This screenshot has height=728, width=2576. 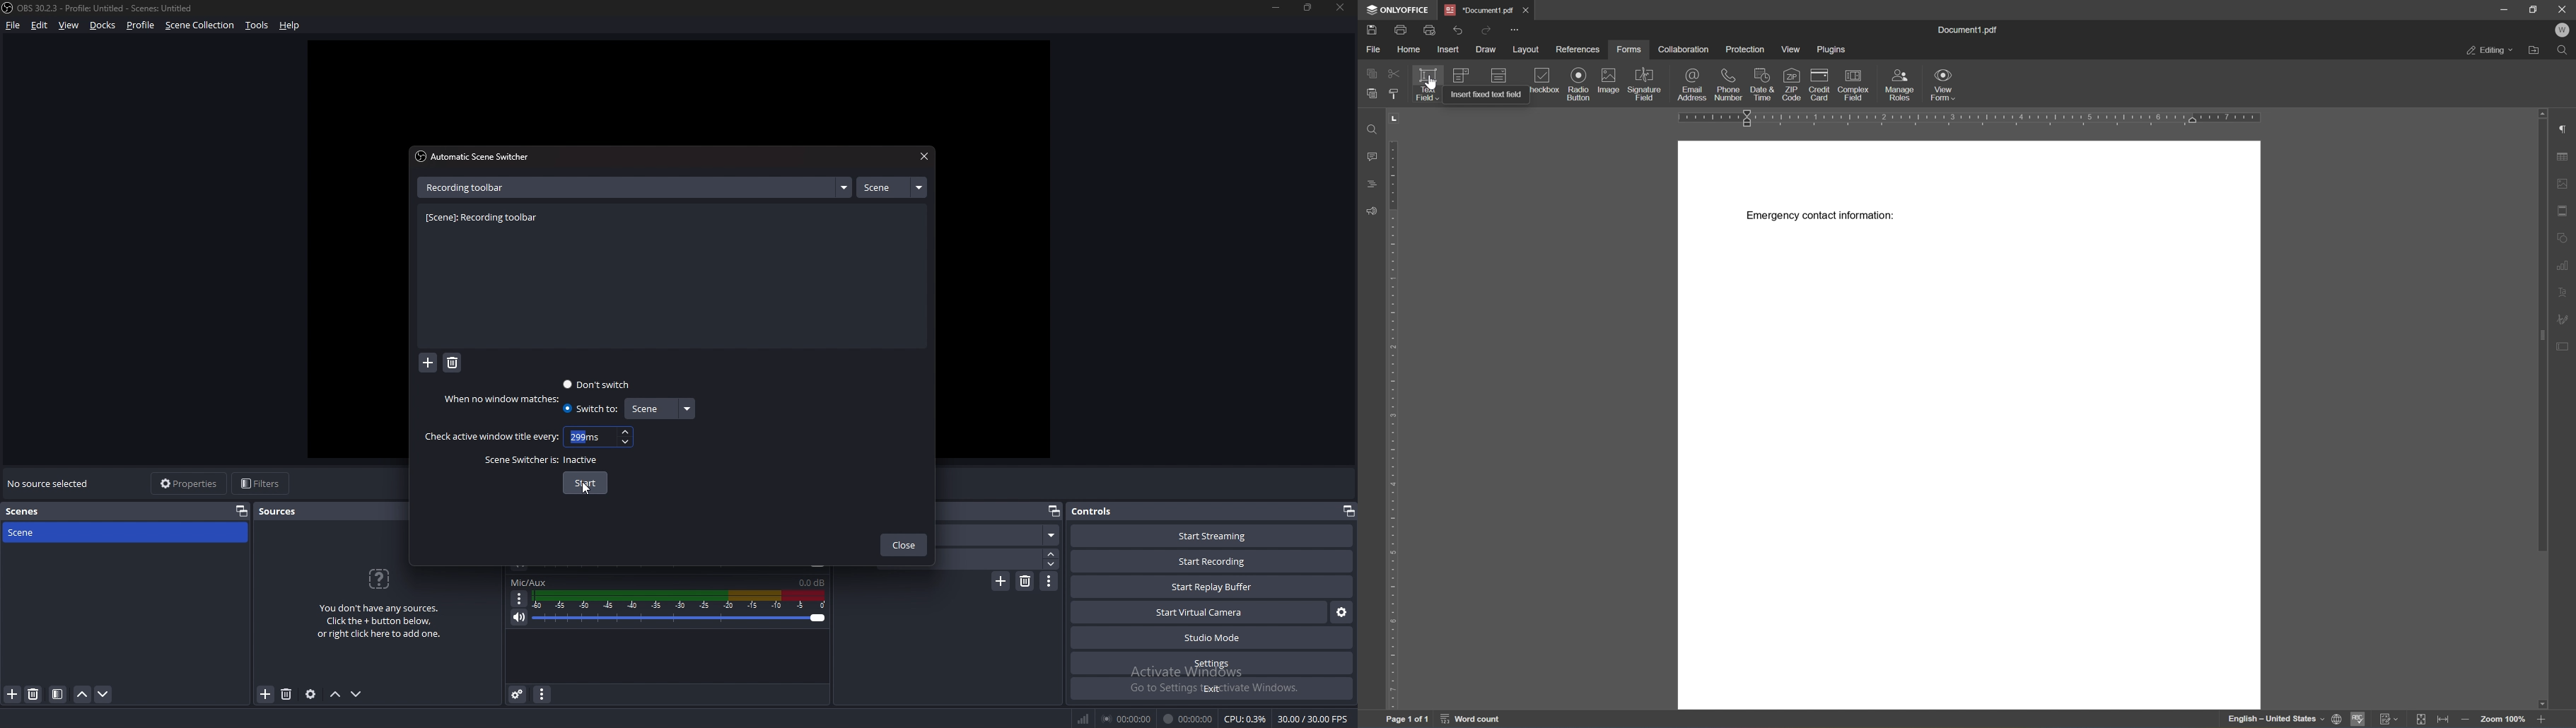 I want to click on add source, so click(x=266, y=695).